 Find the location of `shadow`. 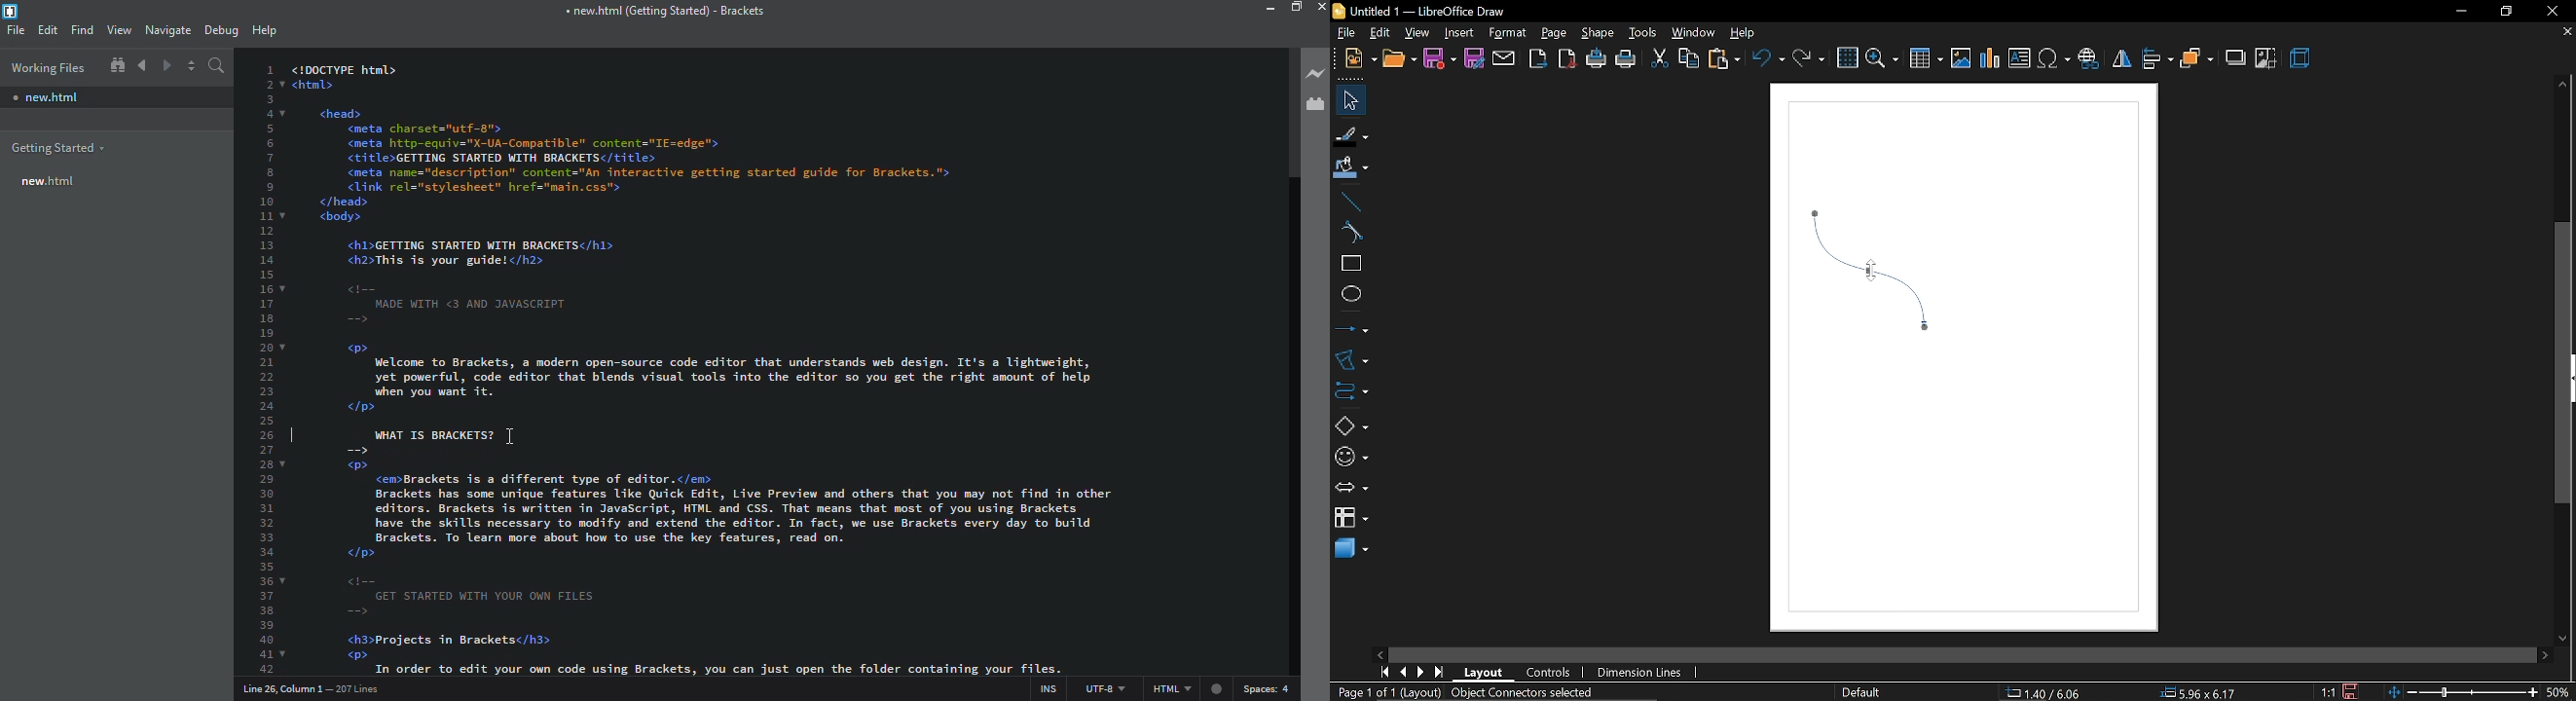

shadow is located at coordinates (2234, 57).